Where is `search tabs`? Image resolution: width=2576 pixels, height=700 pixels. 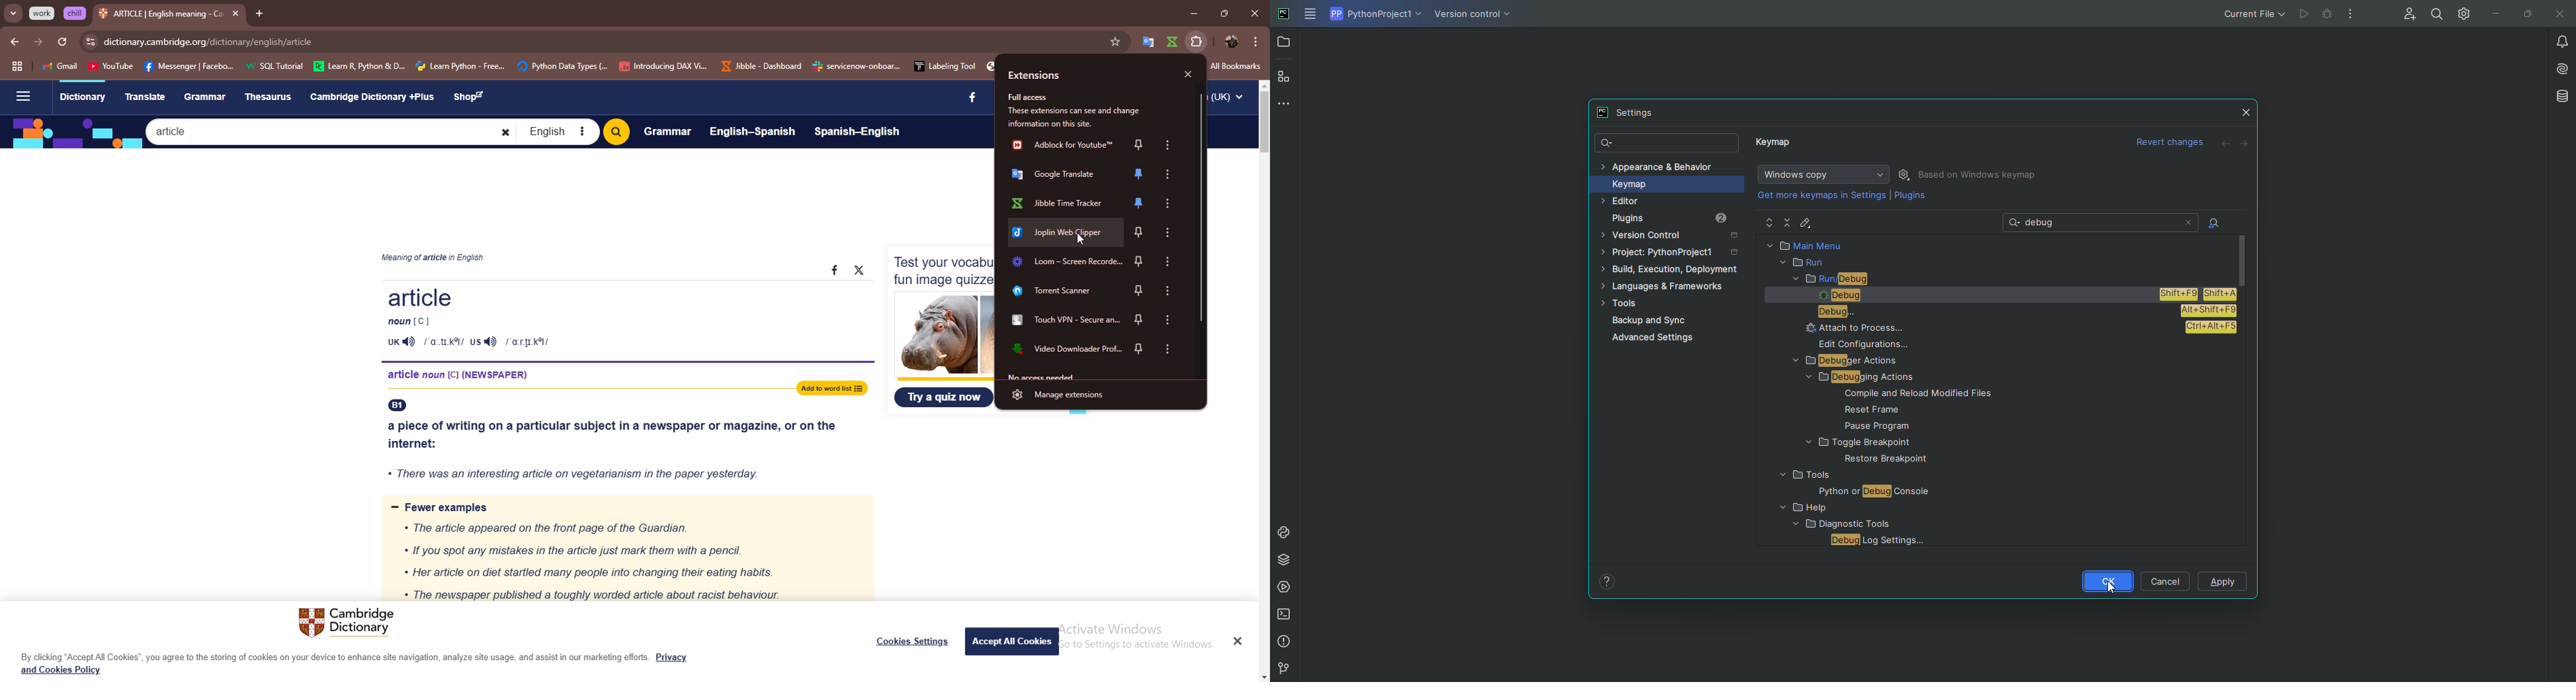
search tabs is located at coordinates (14, 14).